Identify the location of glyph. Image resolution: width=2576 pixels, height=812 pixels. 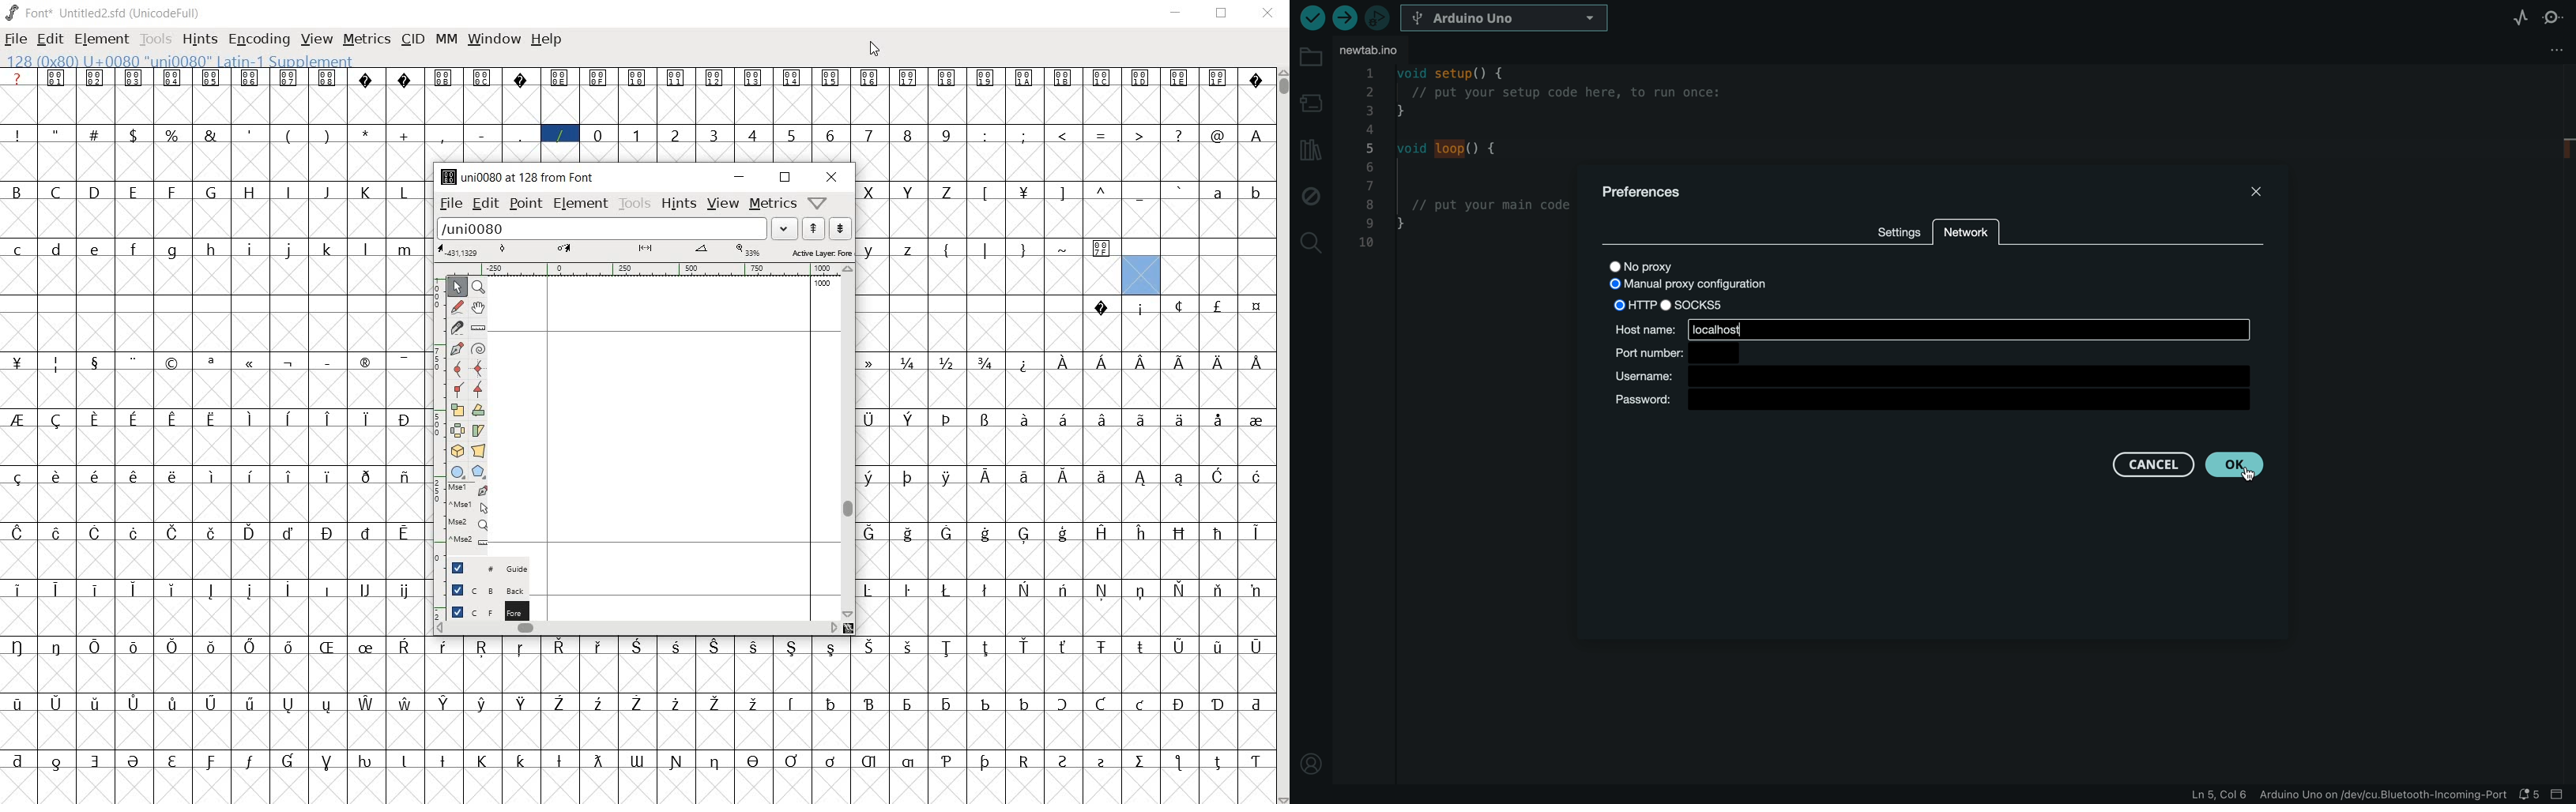
(96, 364).